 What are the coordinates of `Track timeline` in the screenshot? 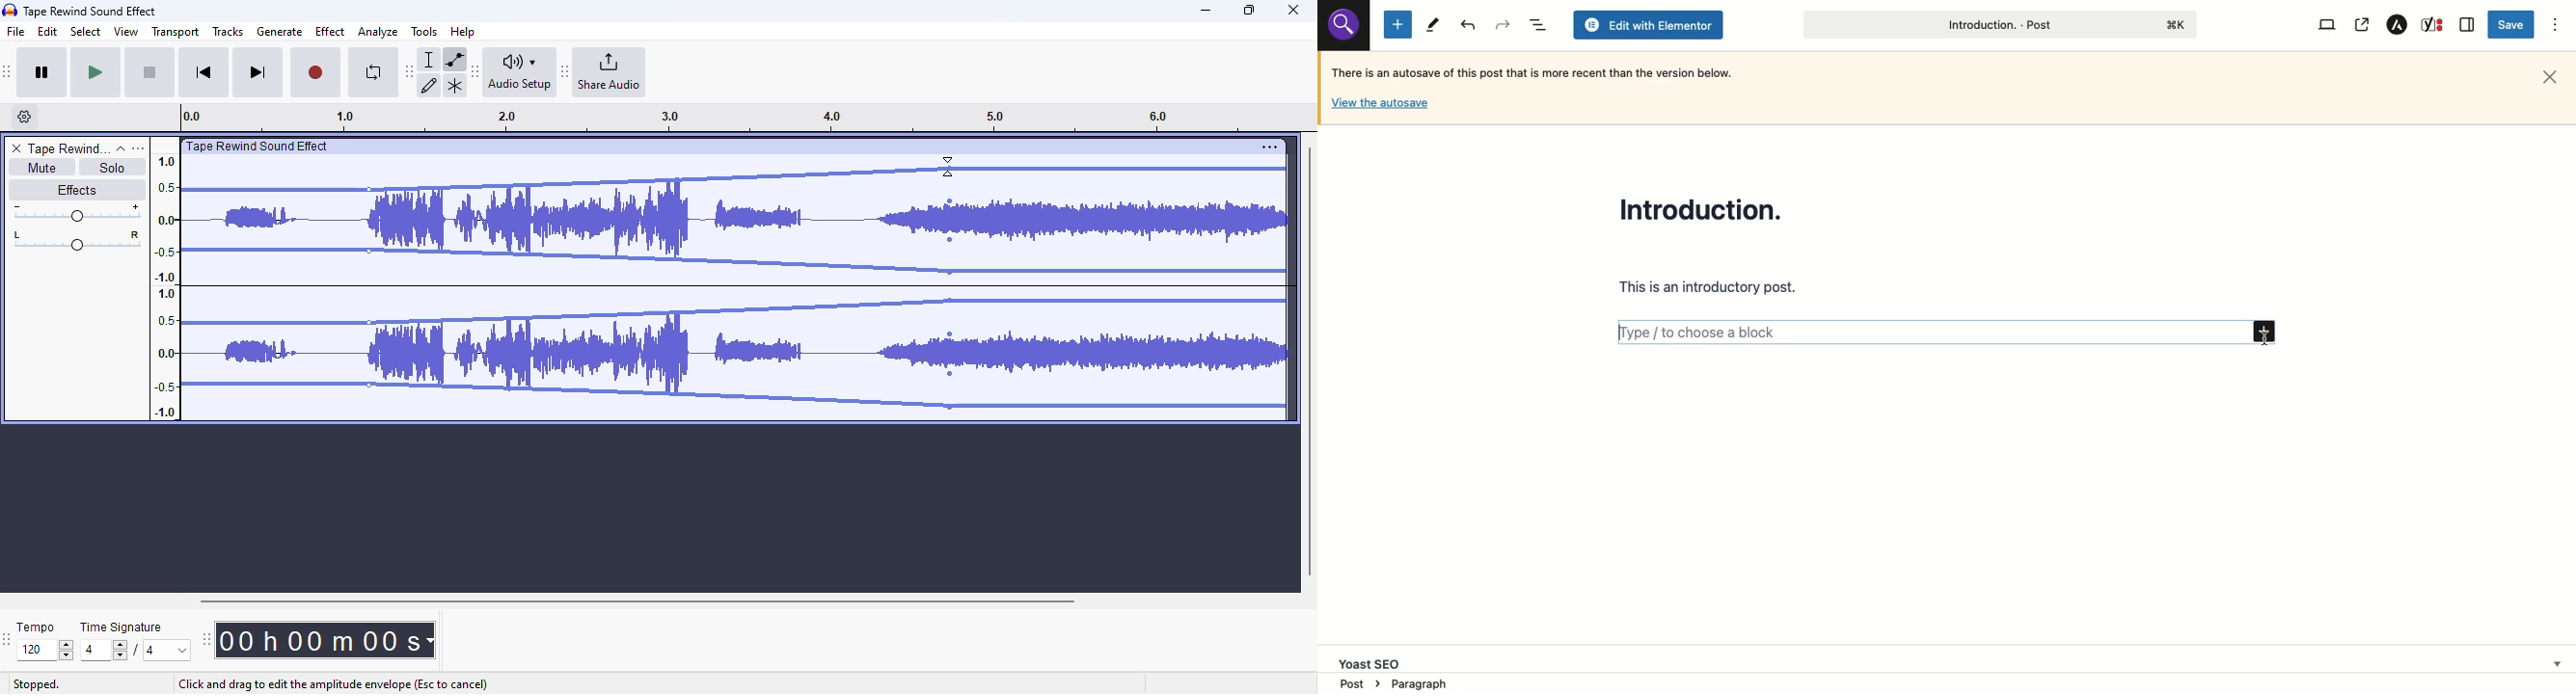 It's located at (718, 118).